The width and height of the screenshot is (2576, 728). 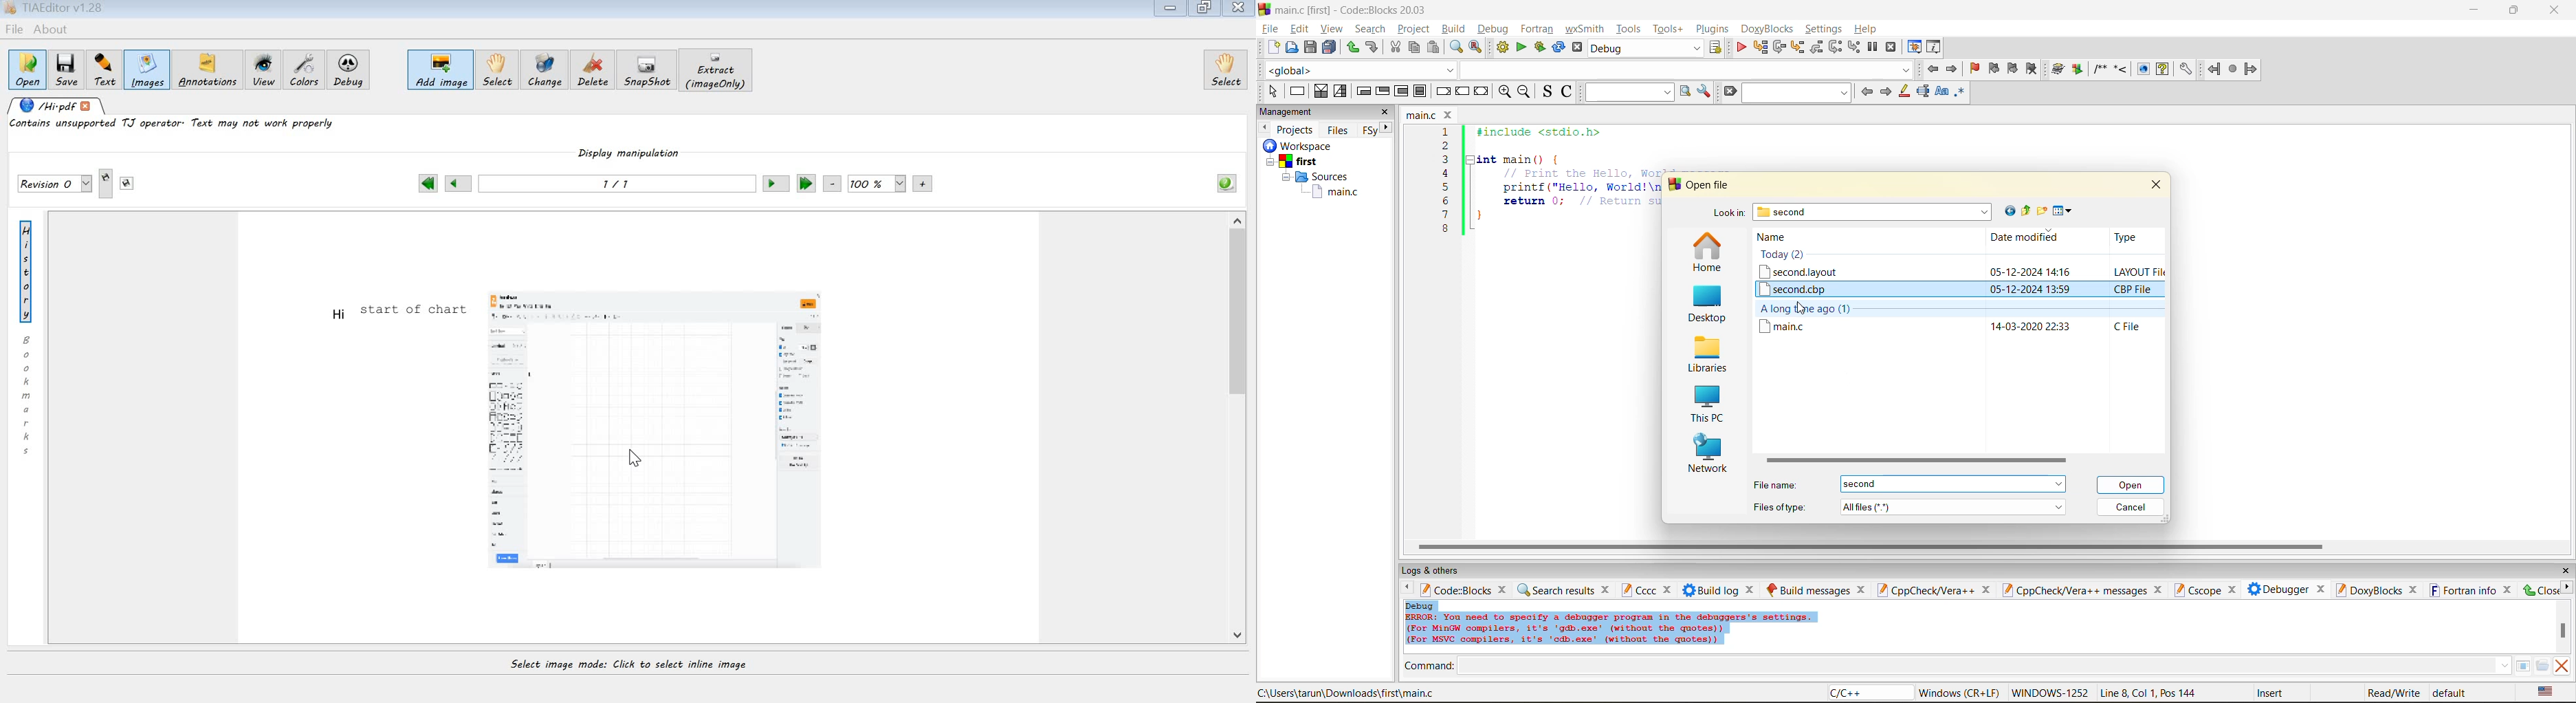 I want to click on counting loop, so click(x=1402, y=92).